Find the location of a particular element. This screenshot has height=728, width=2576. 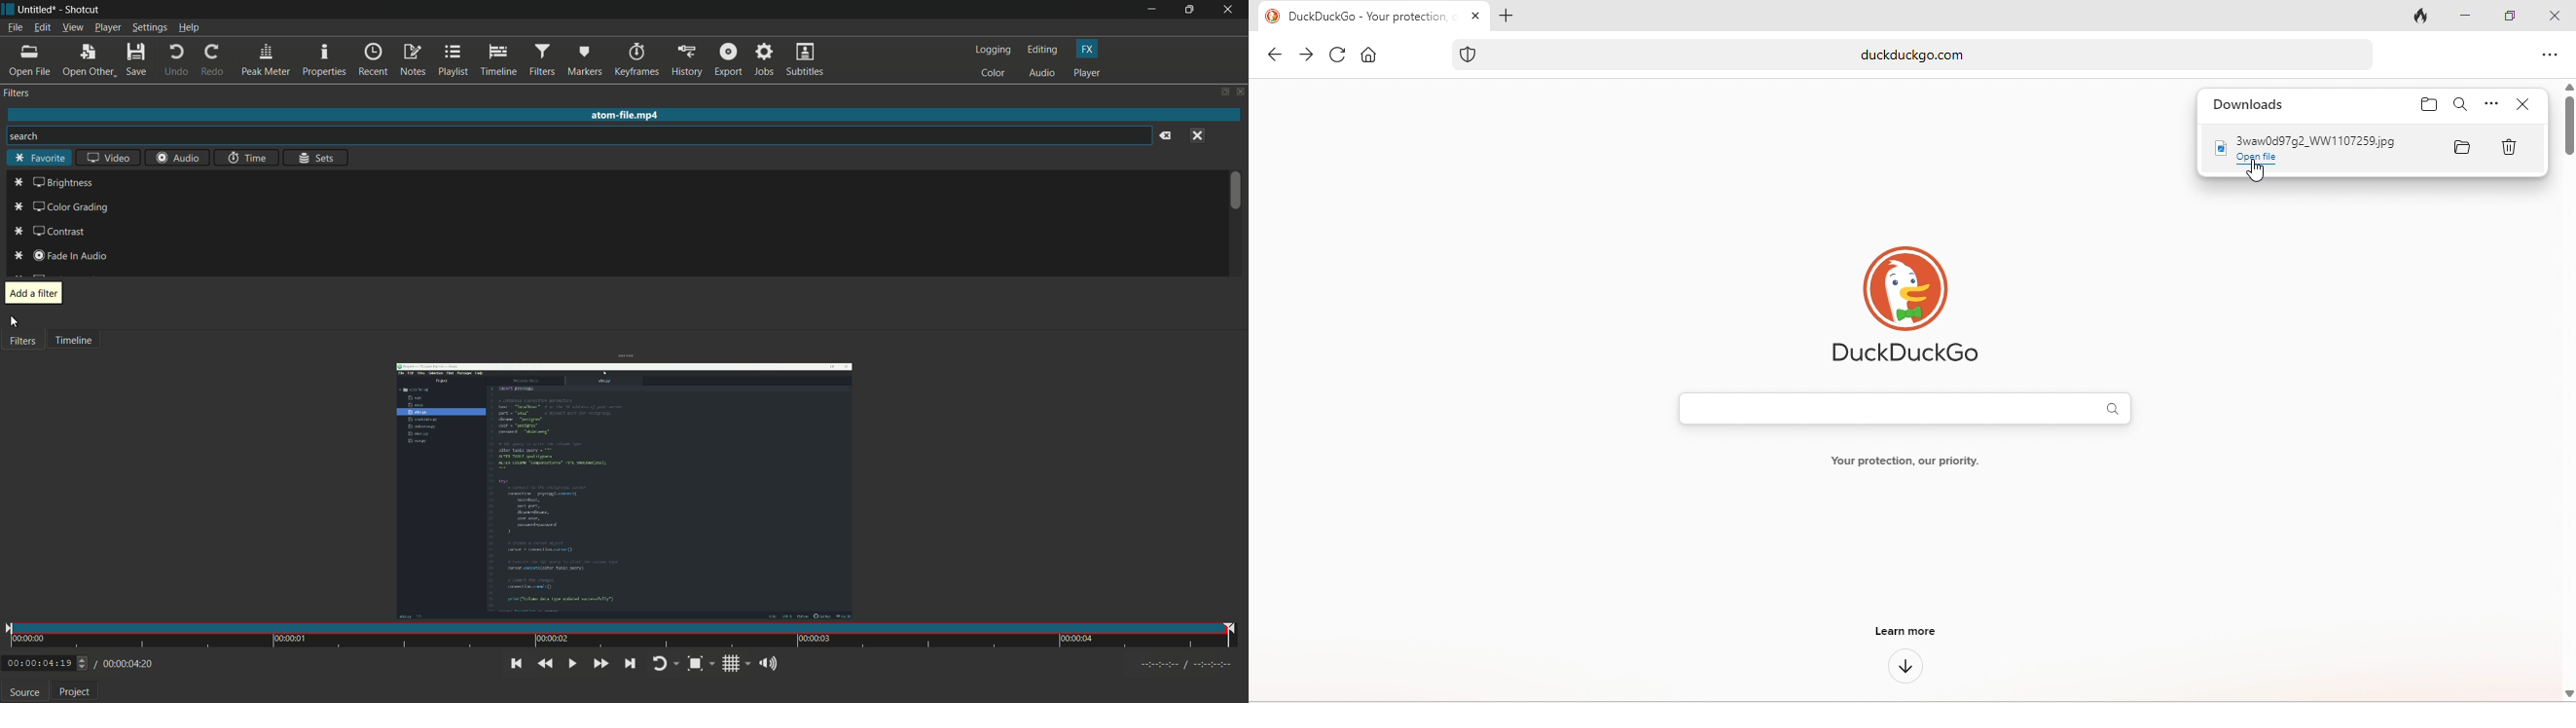

forward is located at coordinates (1303, 56).